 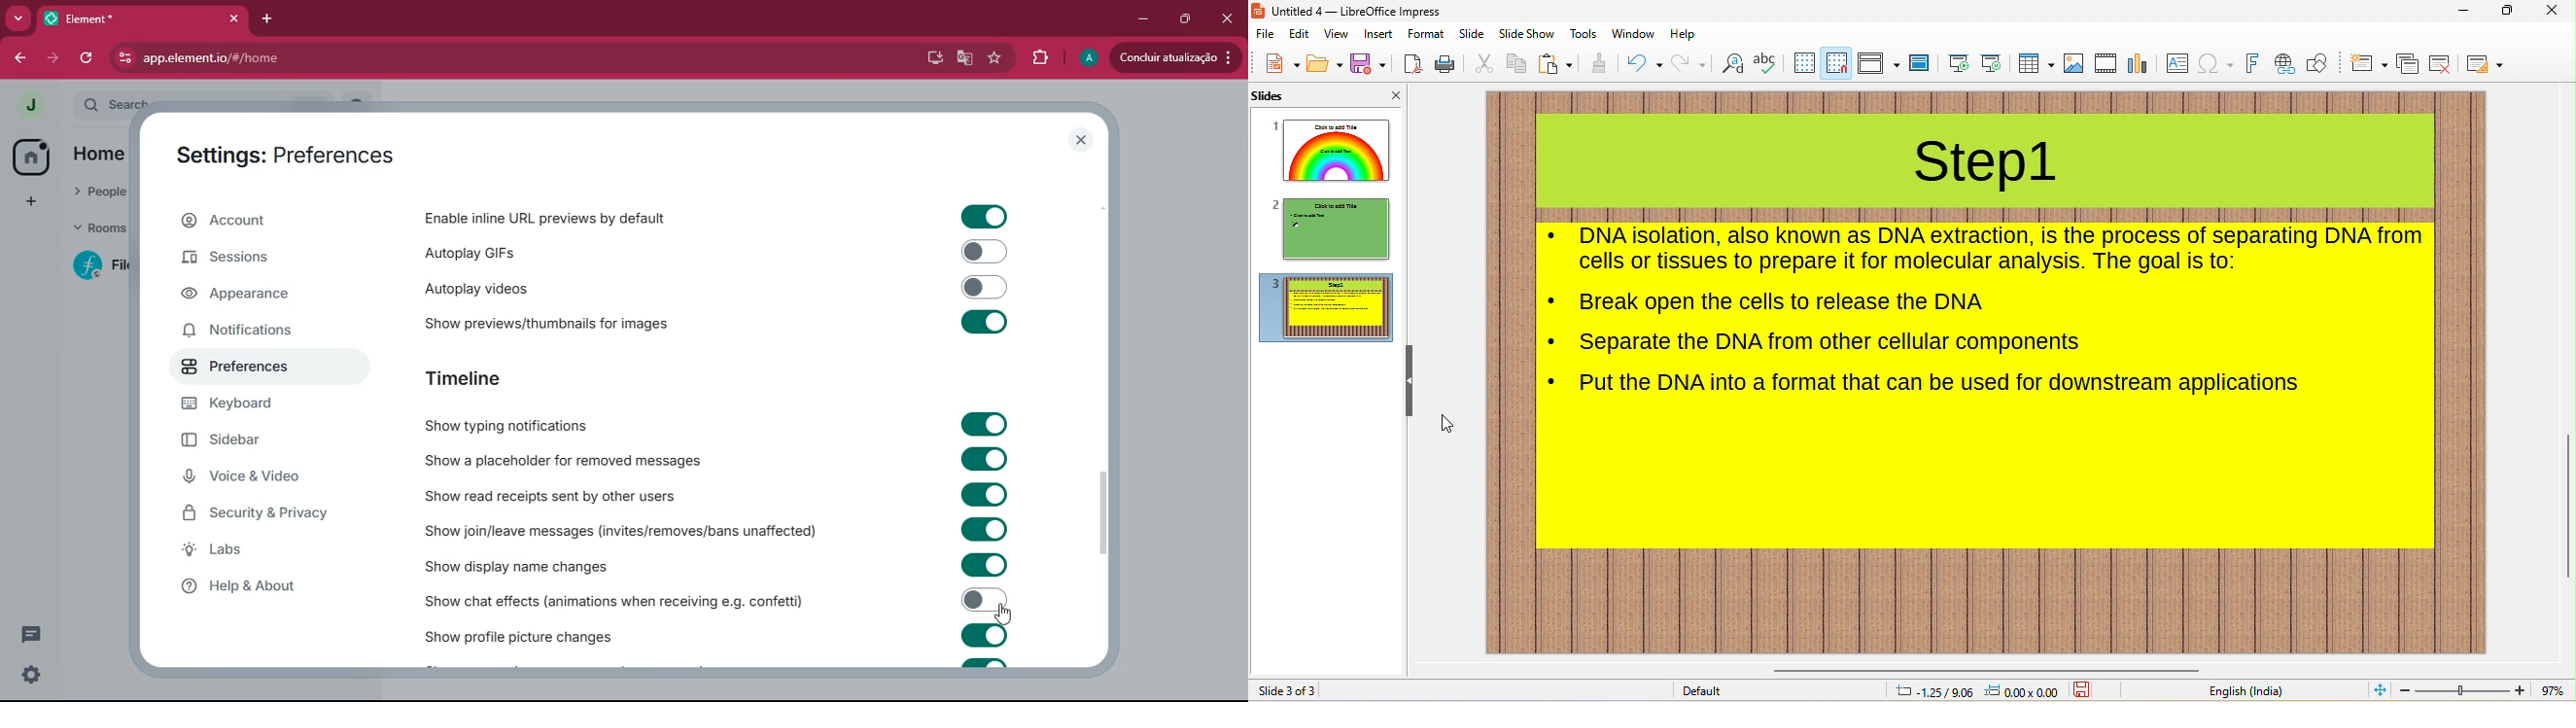 I want to click on start from 1st slide, so click(x=1960, y=64).